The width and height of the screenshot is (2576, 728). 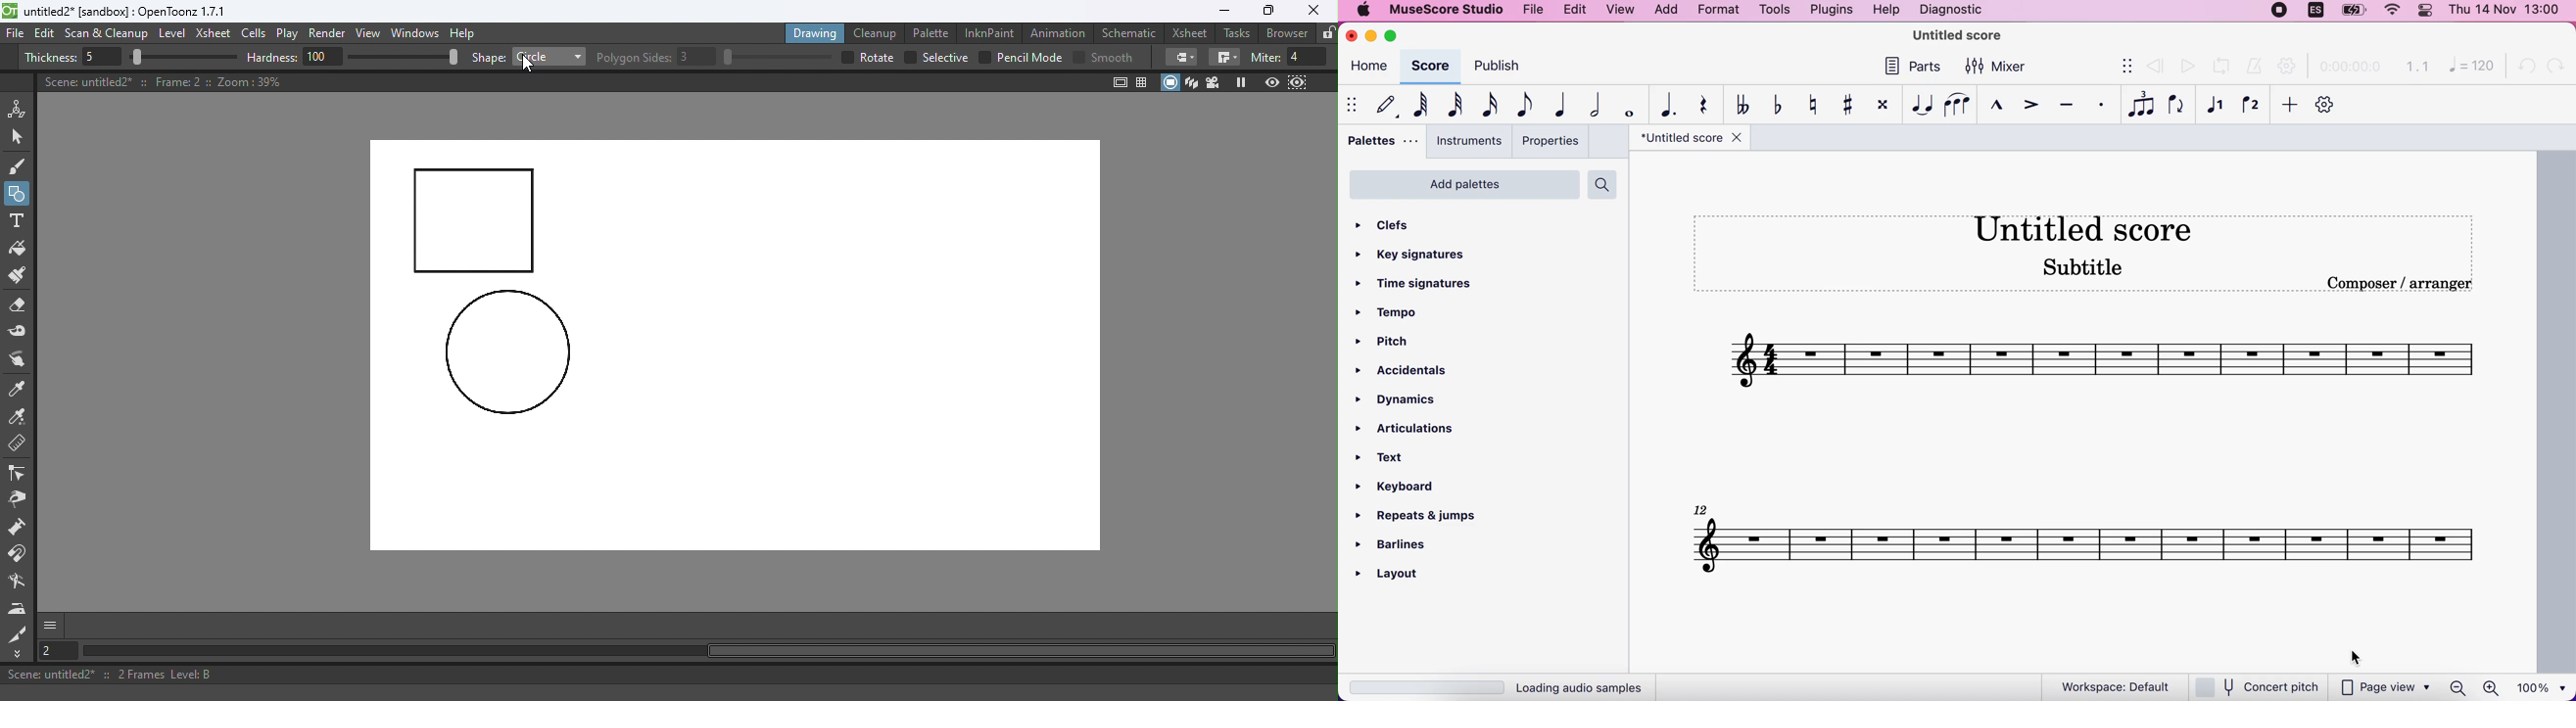 I want to click on selective, so click(x=945, y=58).